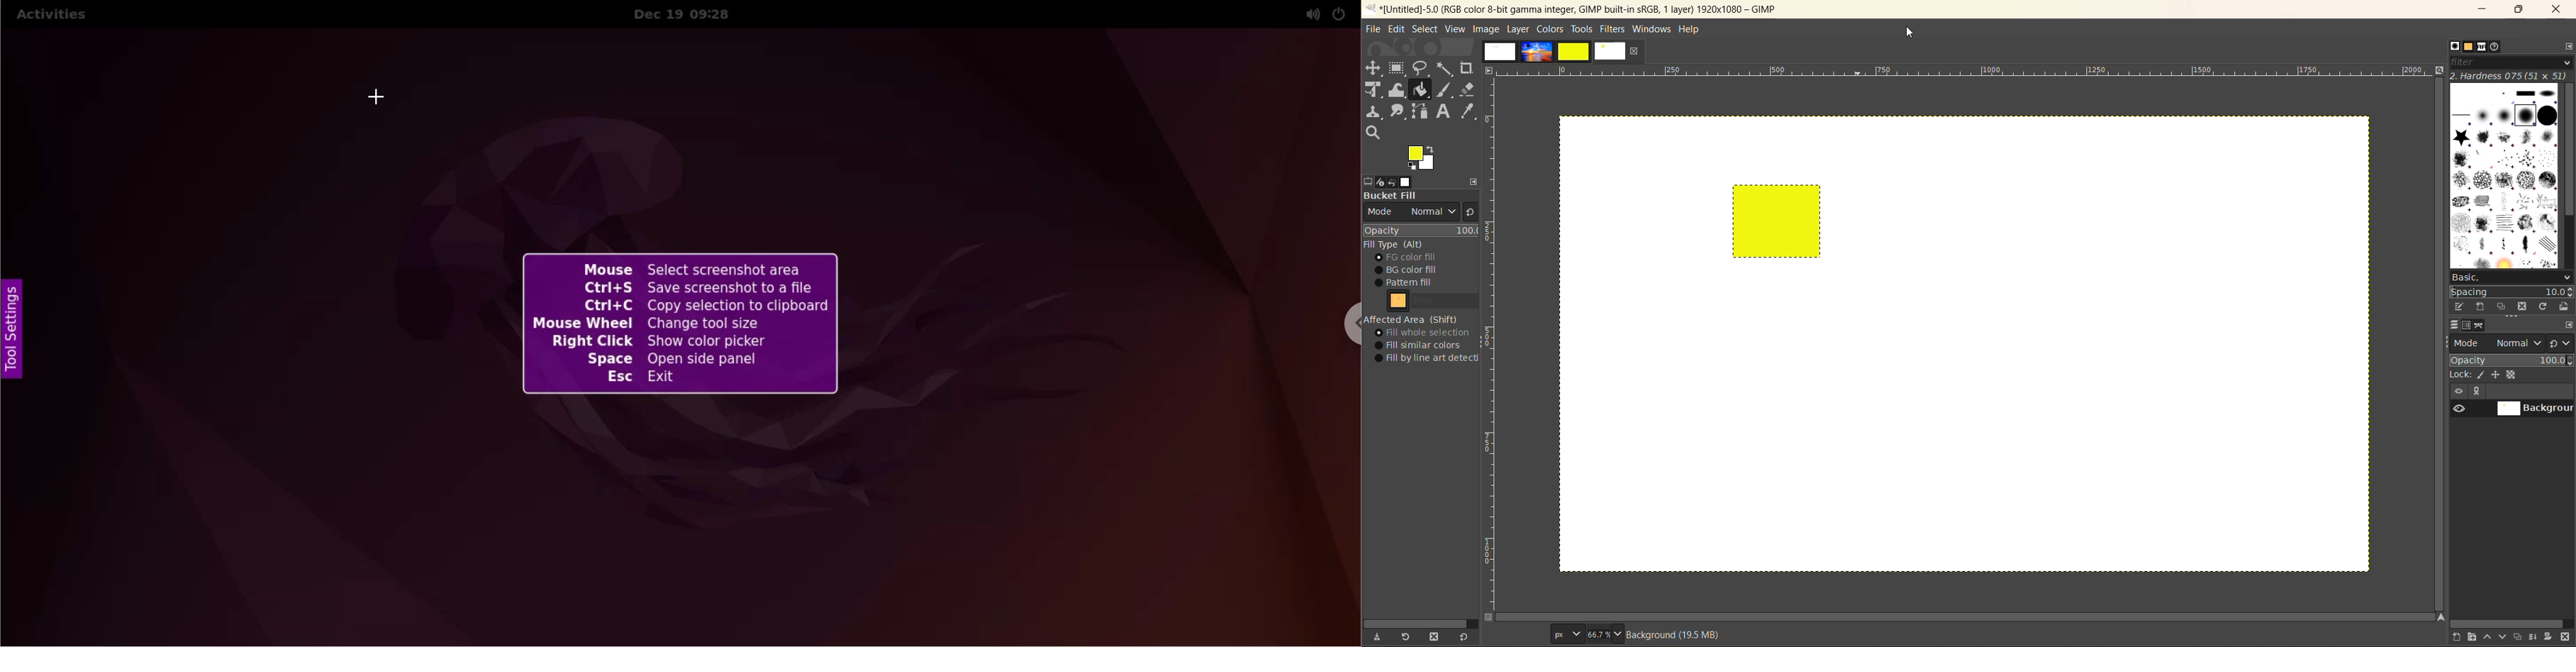  I want to click on bucket fill, so click(1425, 197).